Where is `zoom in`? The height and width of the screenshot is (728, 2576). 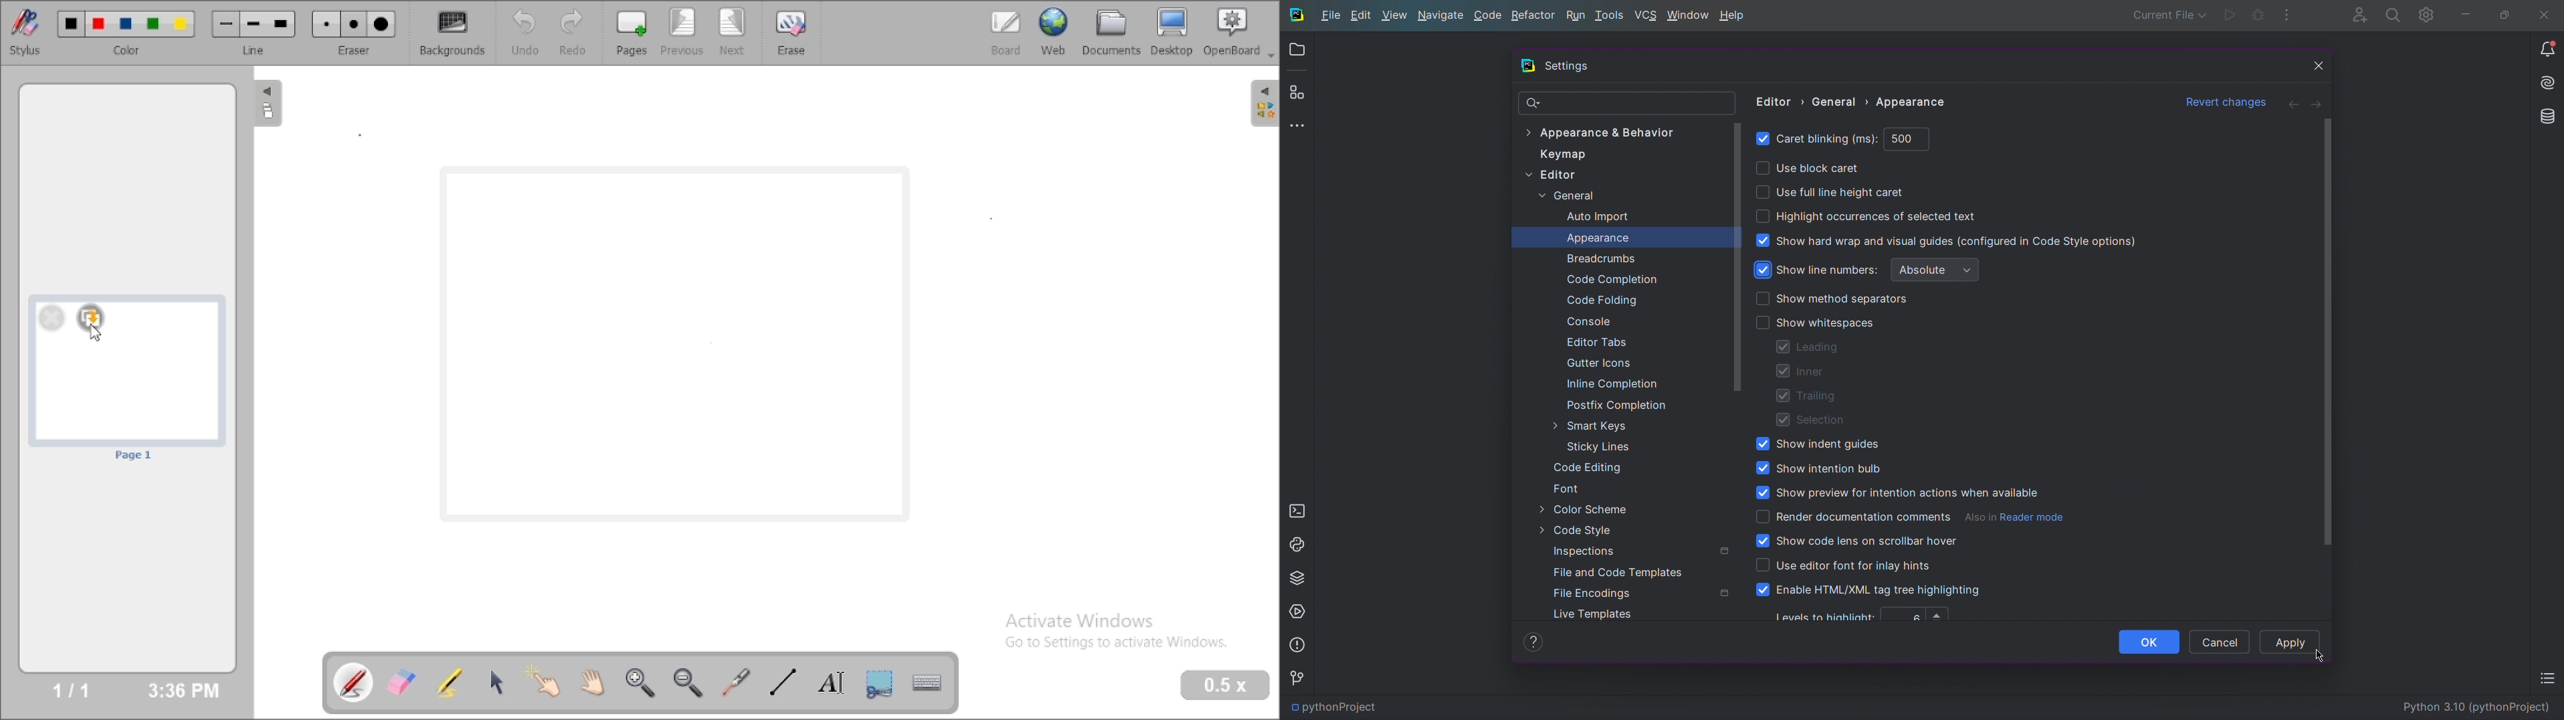
zoom in is located at coordinates (639, 683).